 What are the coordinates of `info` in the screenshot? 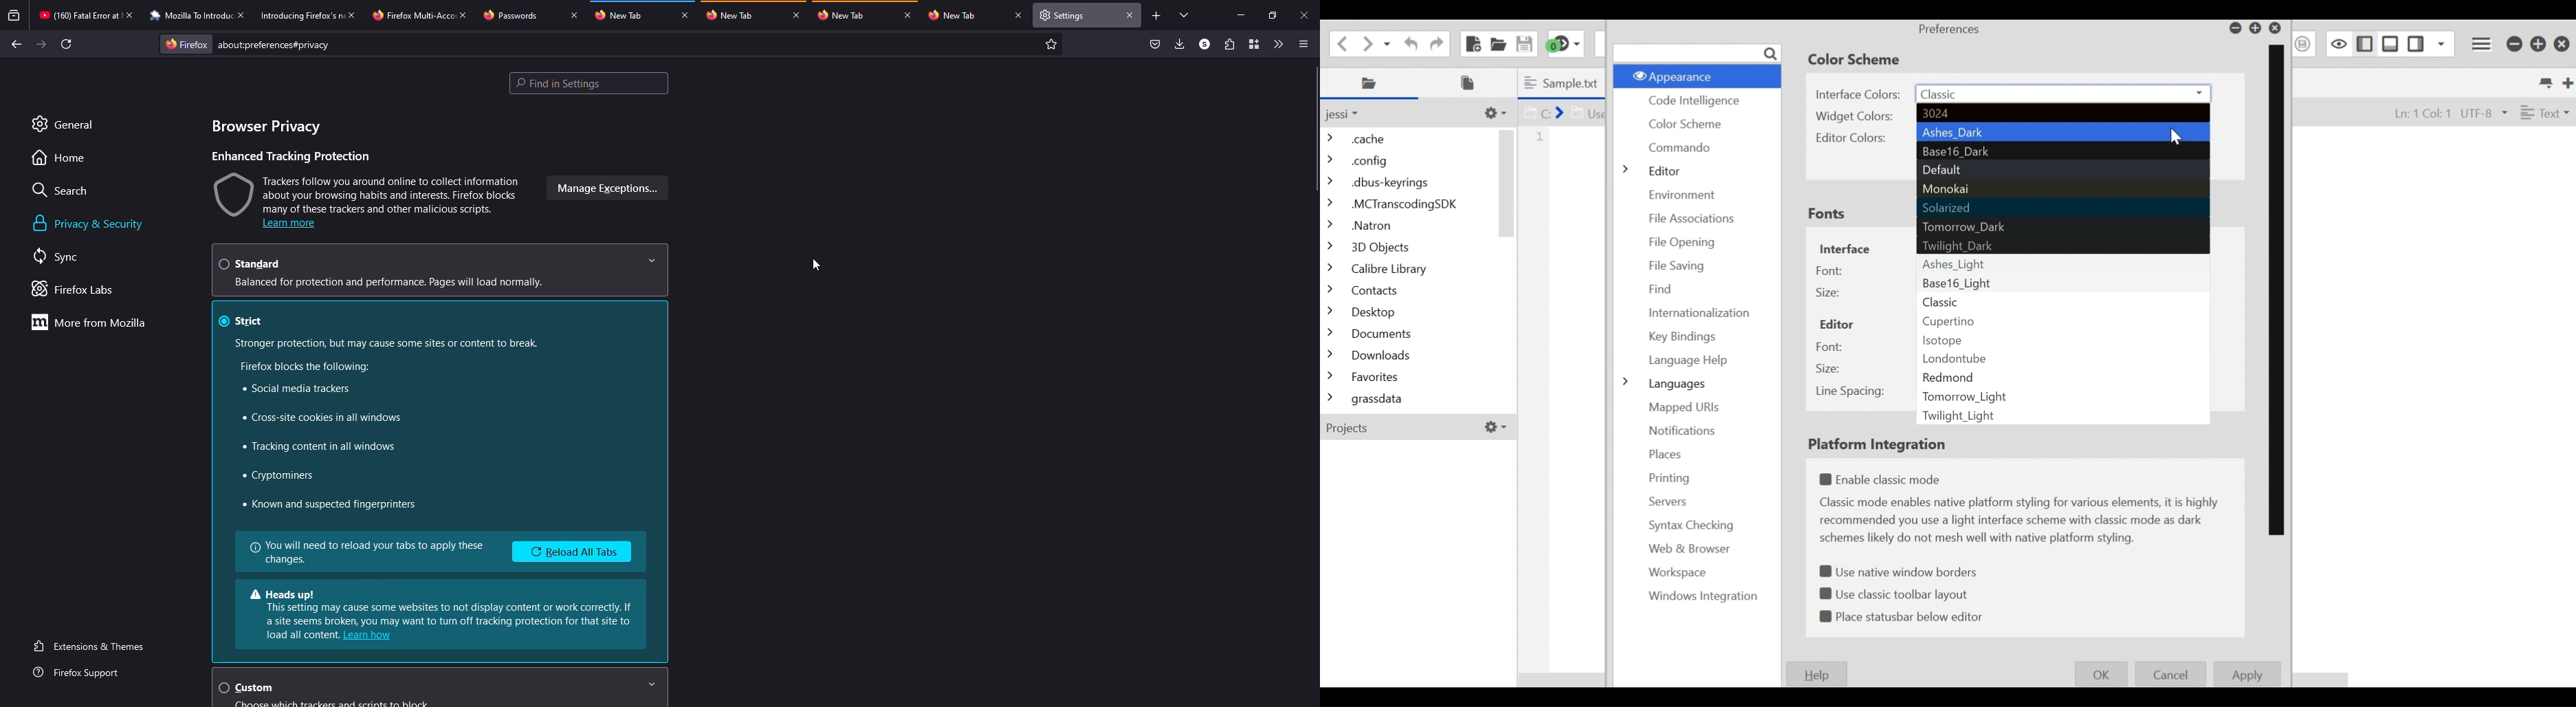 It's located at (296, 634).